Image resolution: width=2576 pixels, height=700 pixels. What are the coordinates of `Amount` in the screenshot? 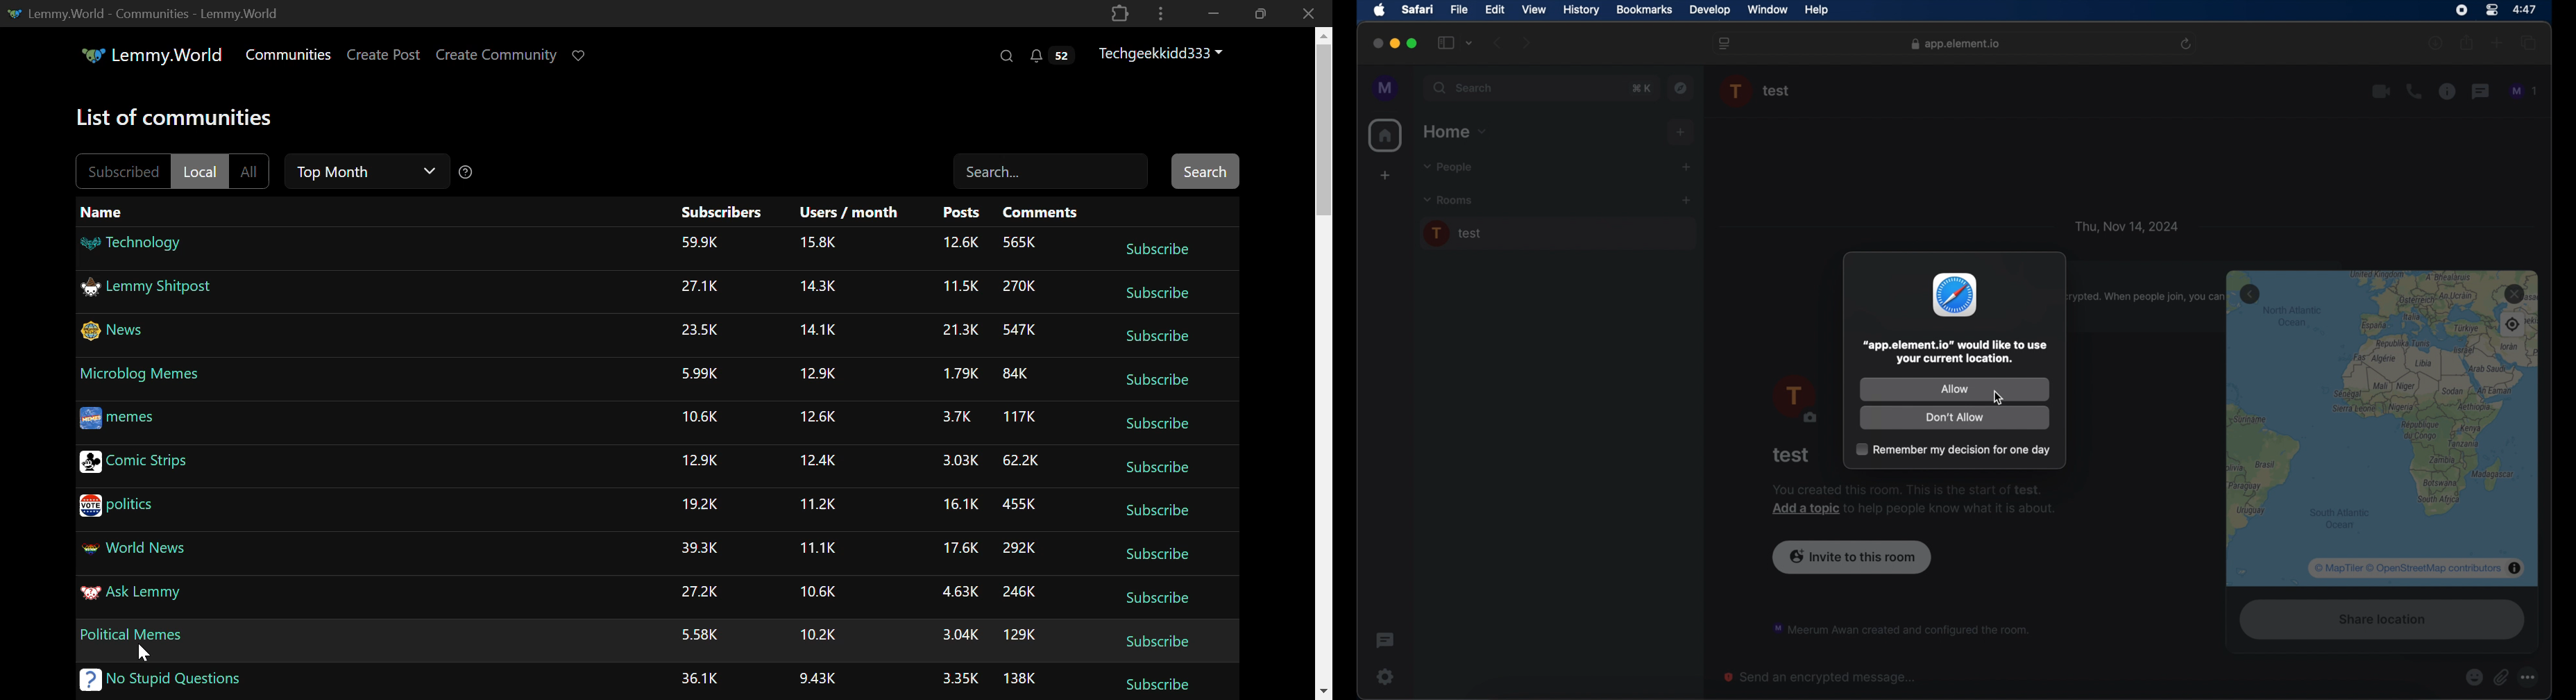 It's located at (700, 506).